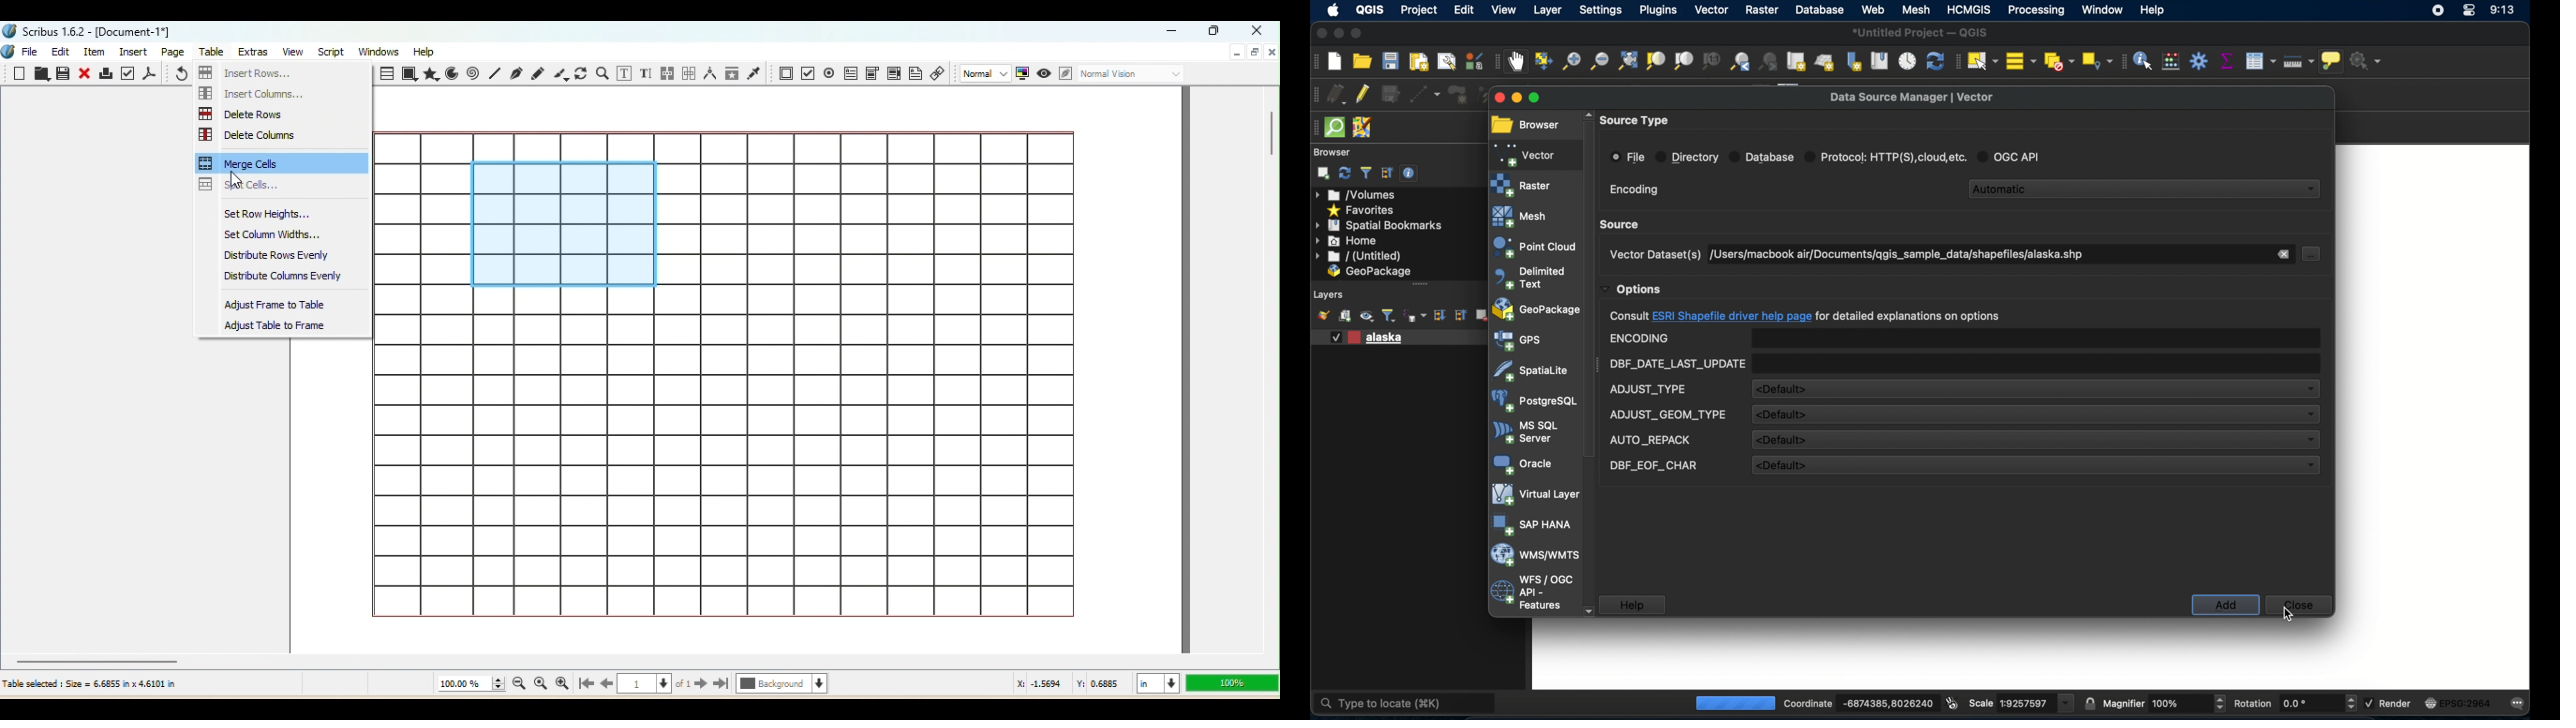  Describe the element at coordinates (2313, 254) in the screenshot. I see `select dataset button` at that location.